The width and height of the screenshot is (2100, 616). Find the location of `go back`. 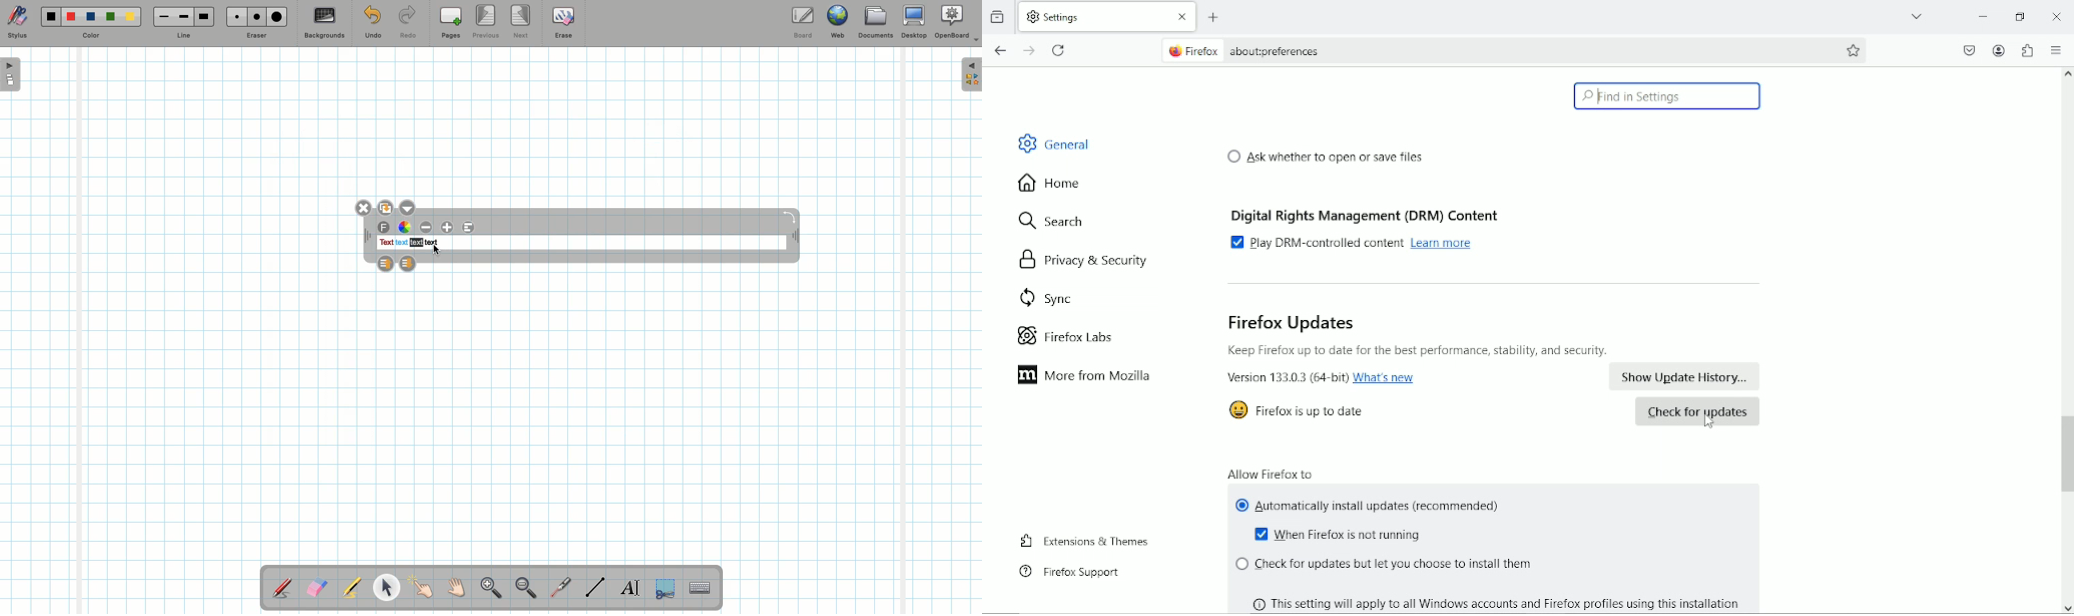

go back is located at coordinates (1002, 49).